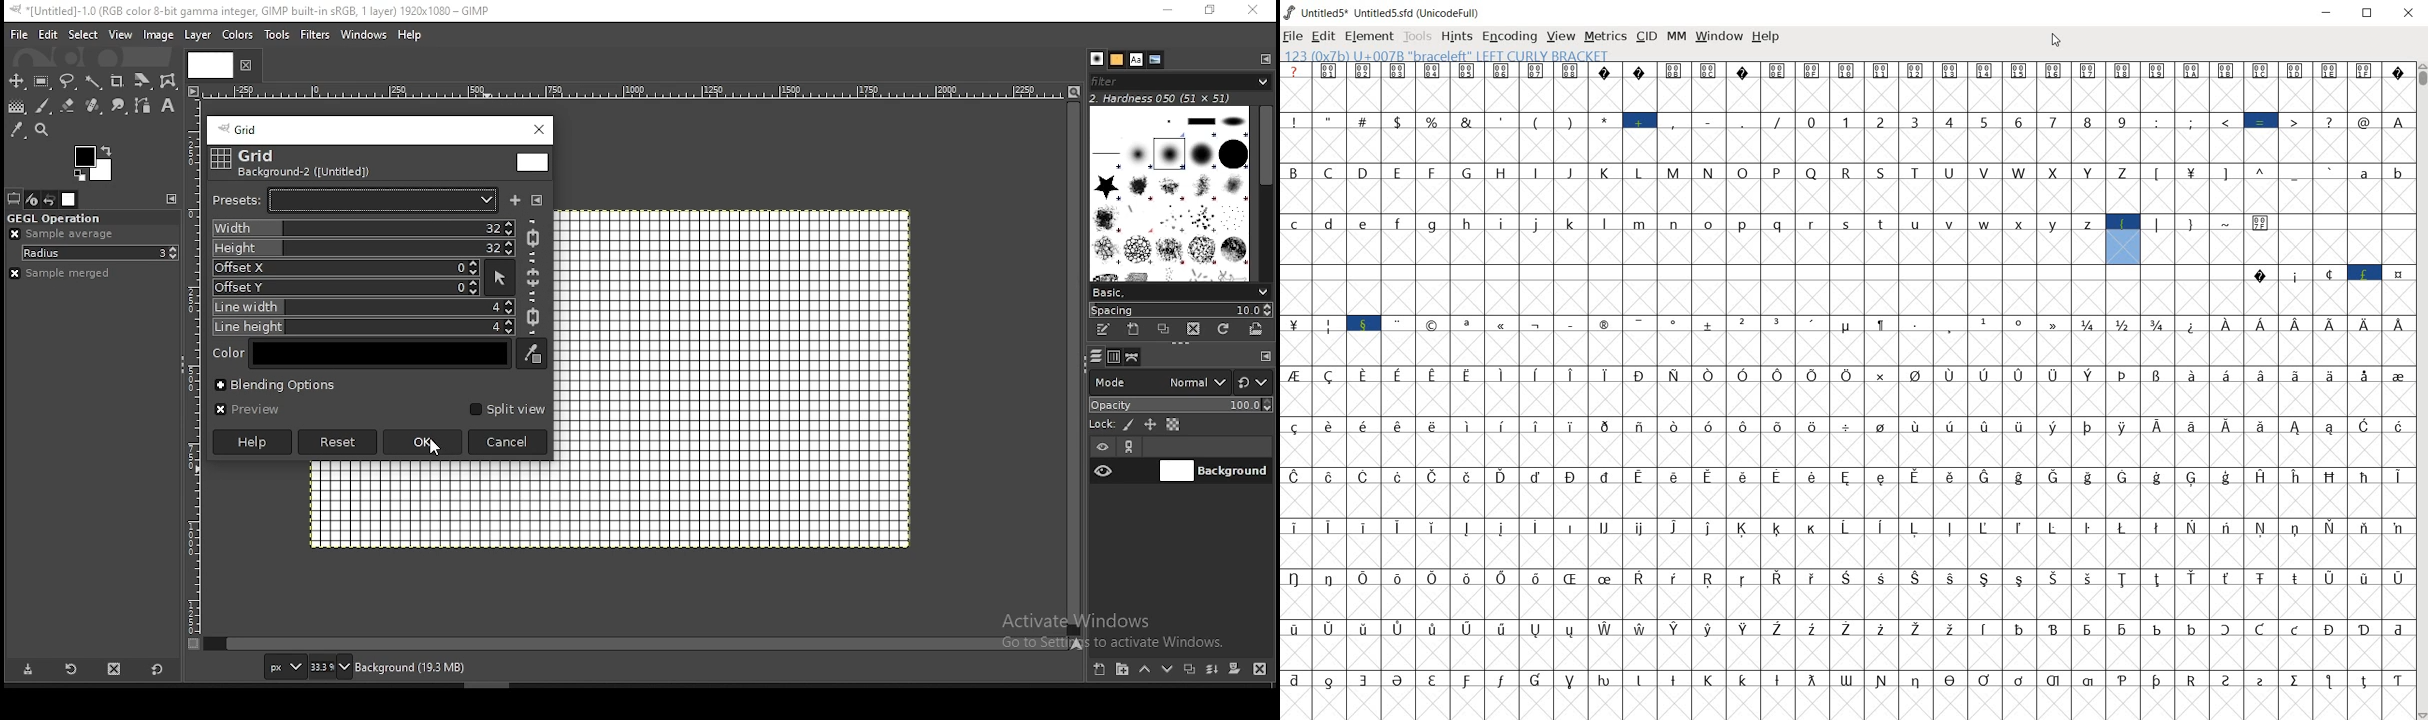 This screenshot has height=728, width=2436. What do you see at coordinates (1369, 37) in the screenshot?
I see `ELEMENT` at bounding box center [1369, 37].